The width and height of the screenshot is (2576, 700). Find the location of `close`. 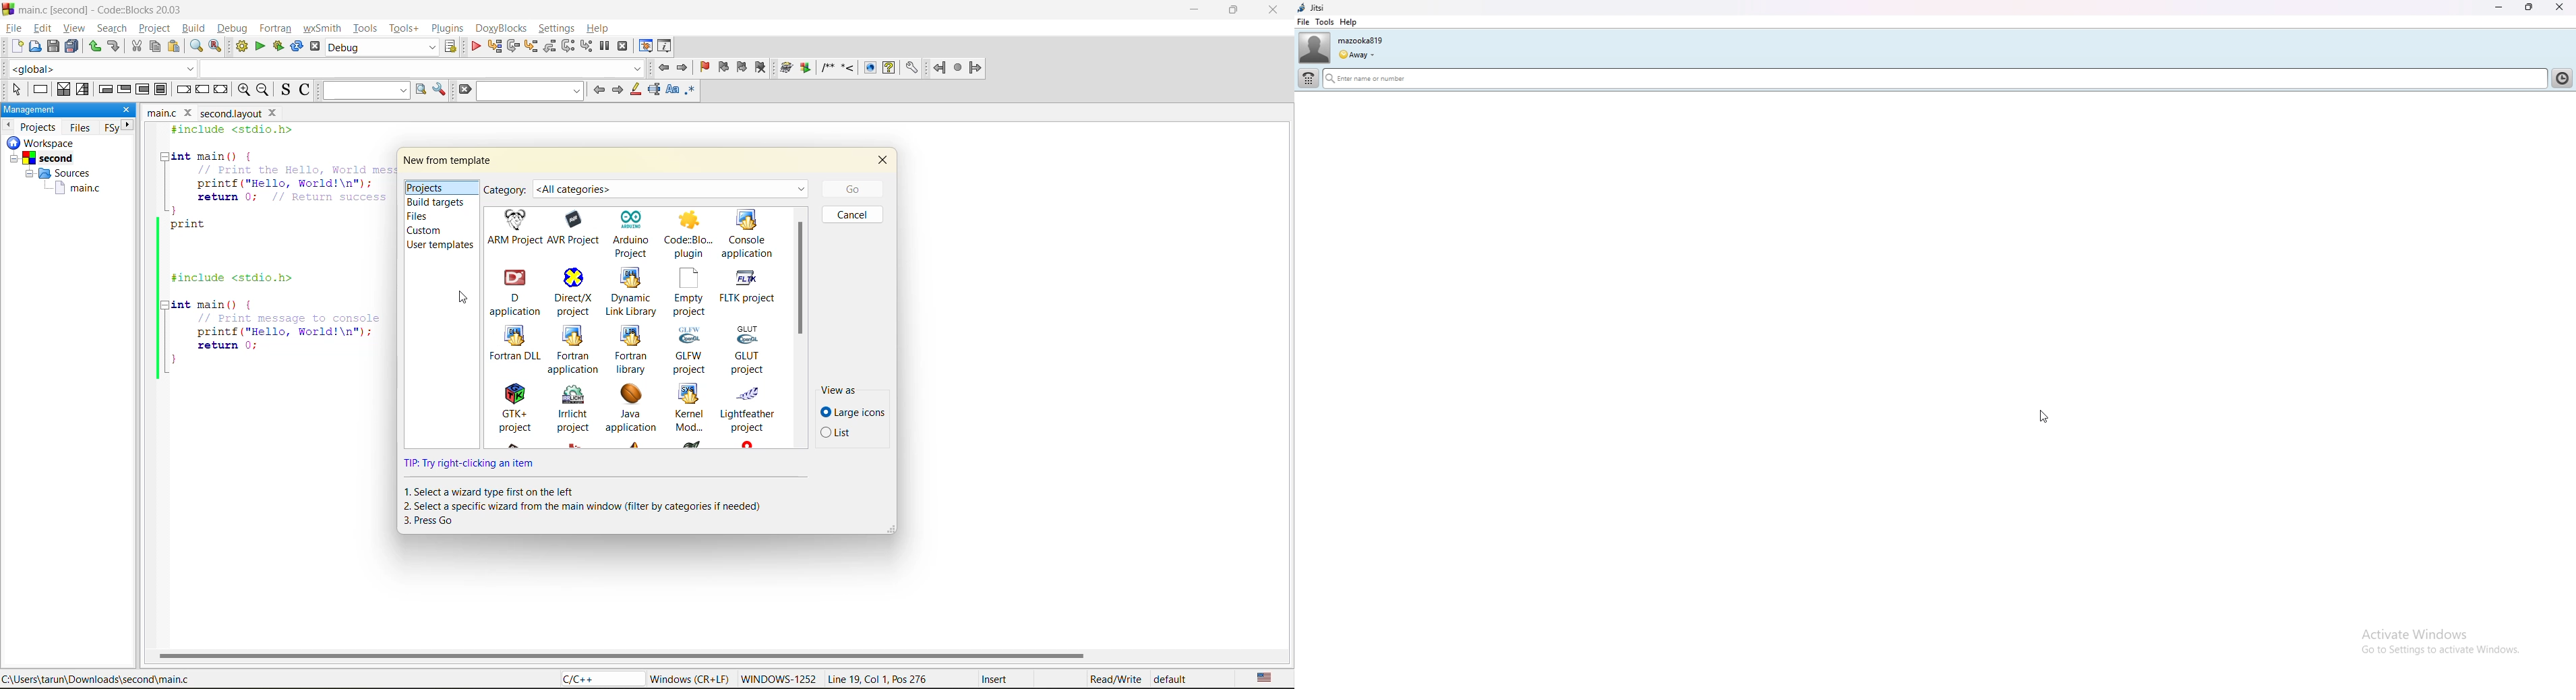

close is located at coordinates (125, 109).